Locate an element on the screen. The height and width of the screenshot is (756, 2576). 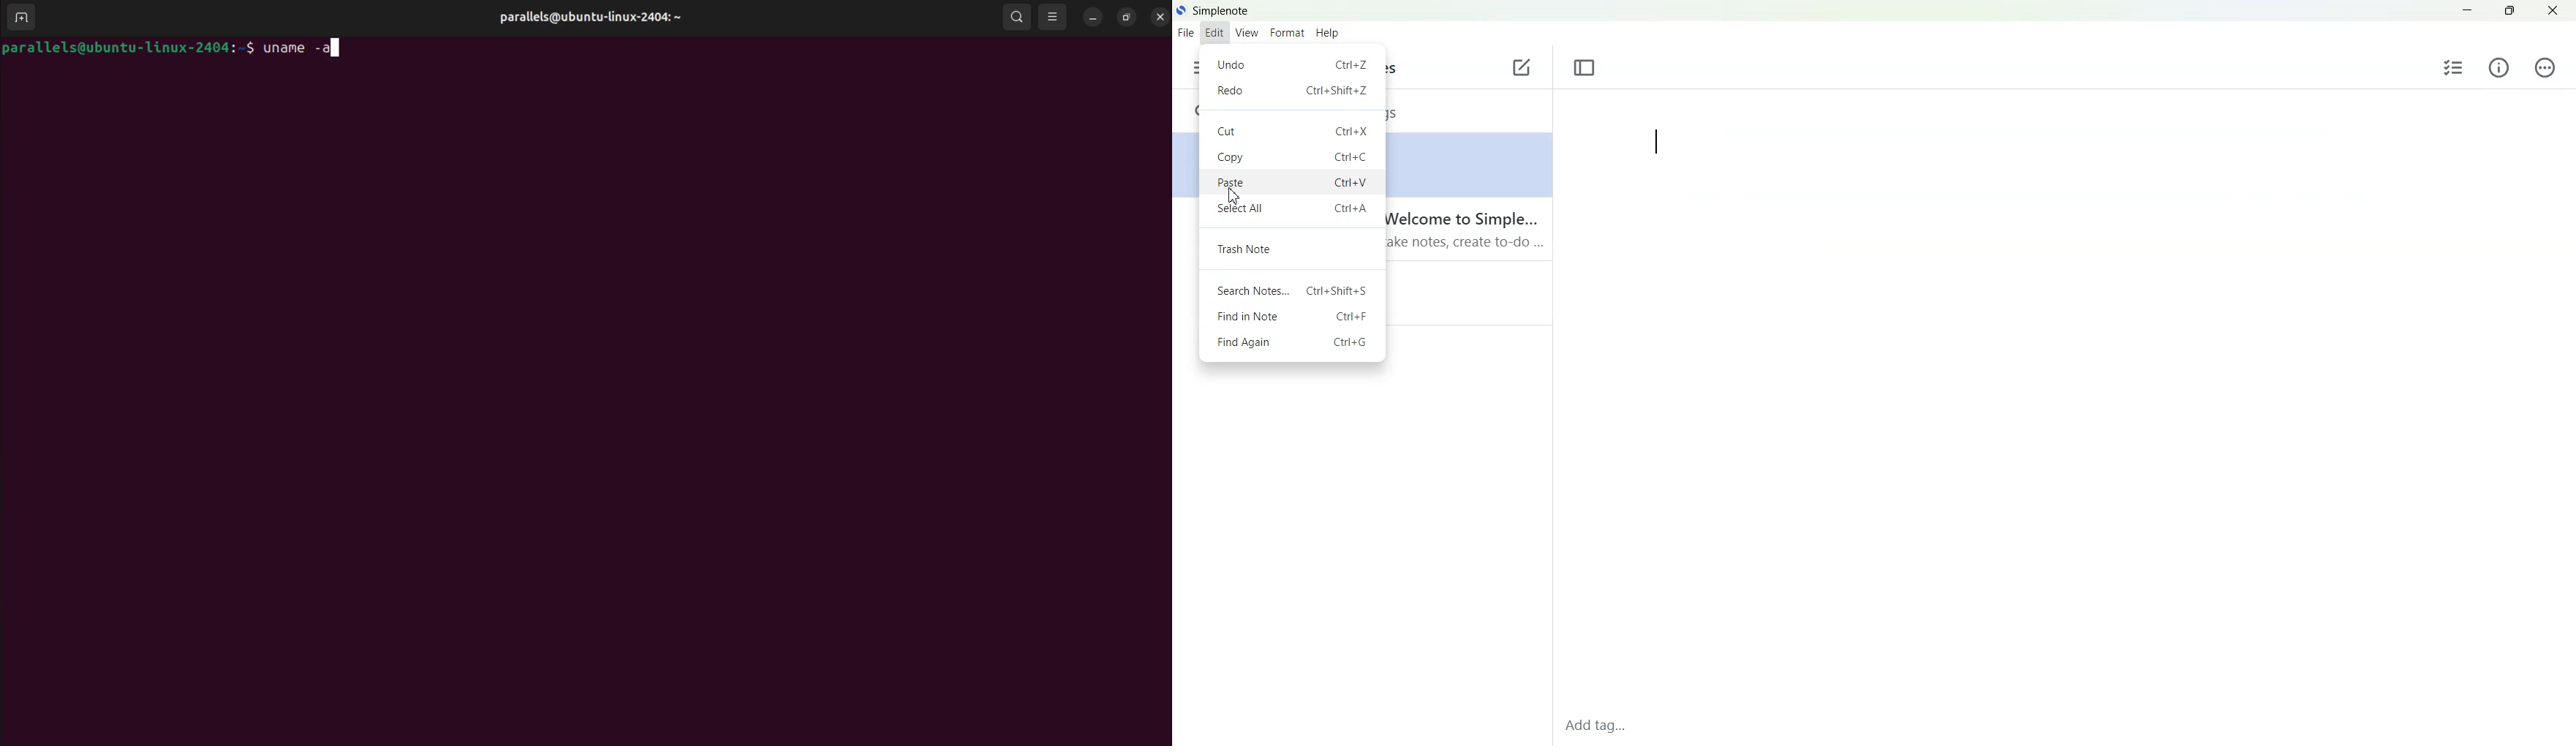
Find in Notes Ctrl + F is located at coordinates (1292, 315).